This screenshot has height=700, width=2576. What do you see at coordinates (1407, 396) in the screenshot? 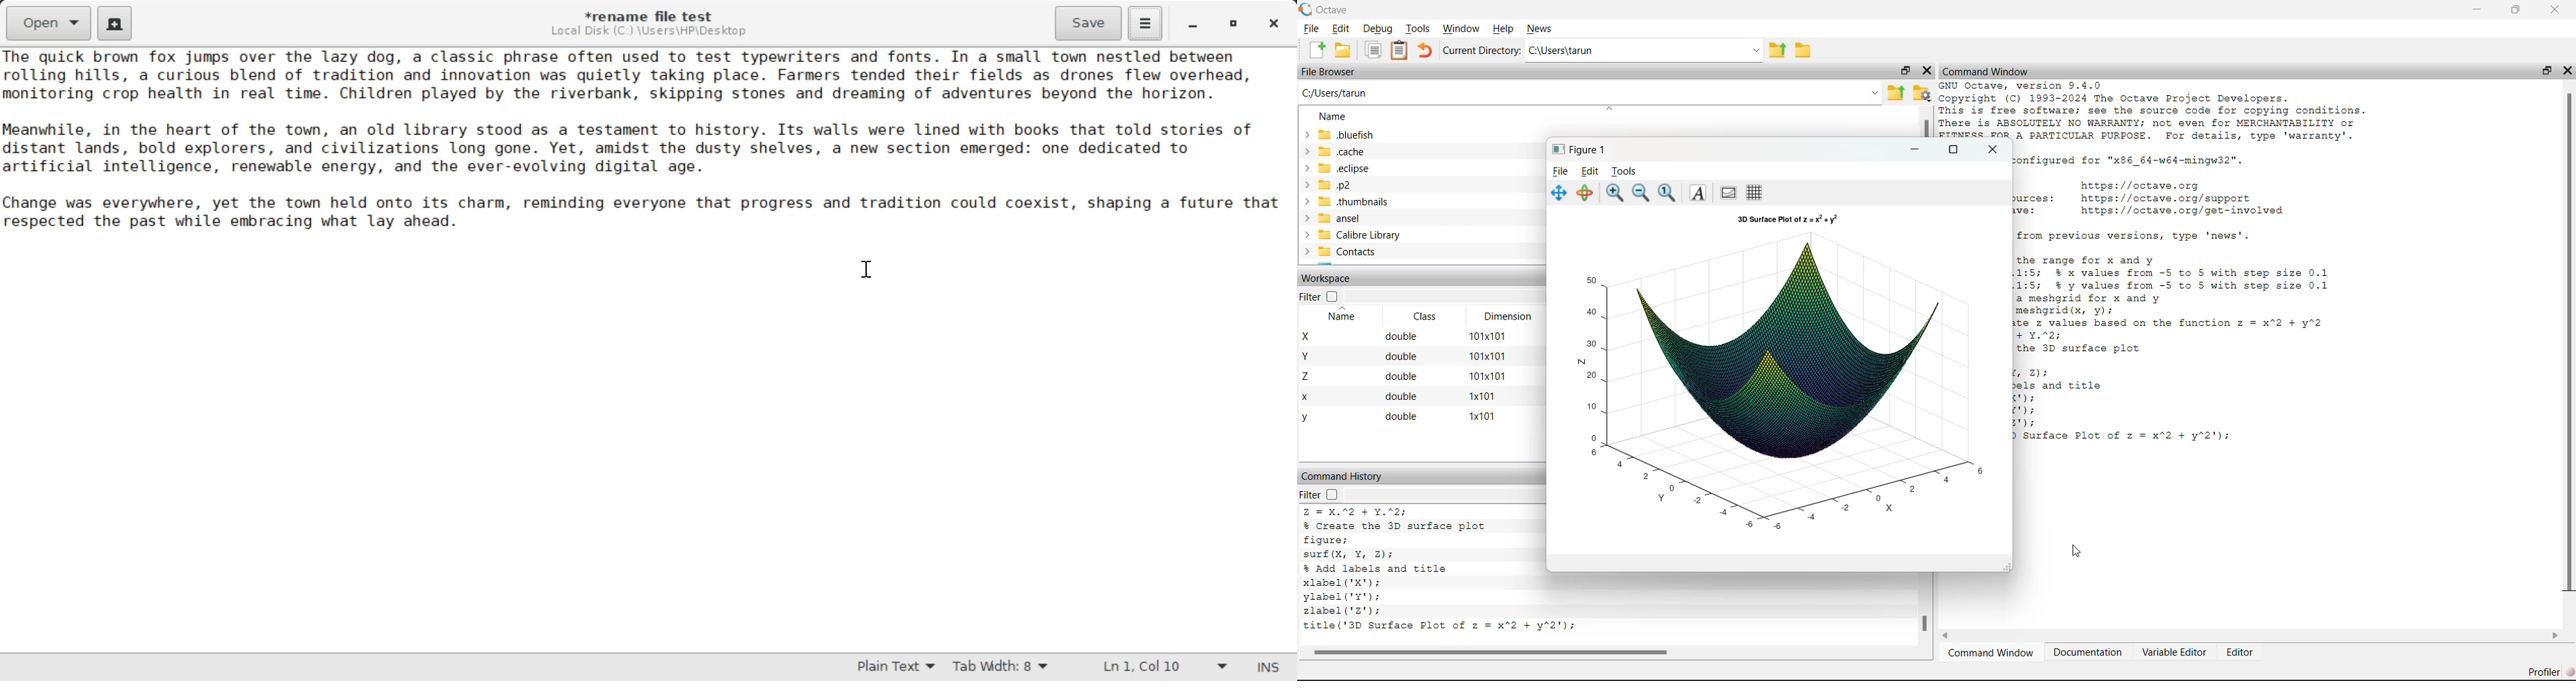
I see `x double 1x101` at bounding box center [1407, 396].